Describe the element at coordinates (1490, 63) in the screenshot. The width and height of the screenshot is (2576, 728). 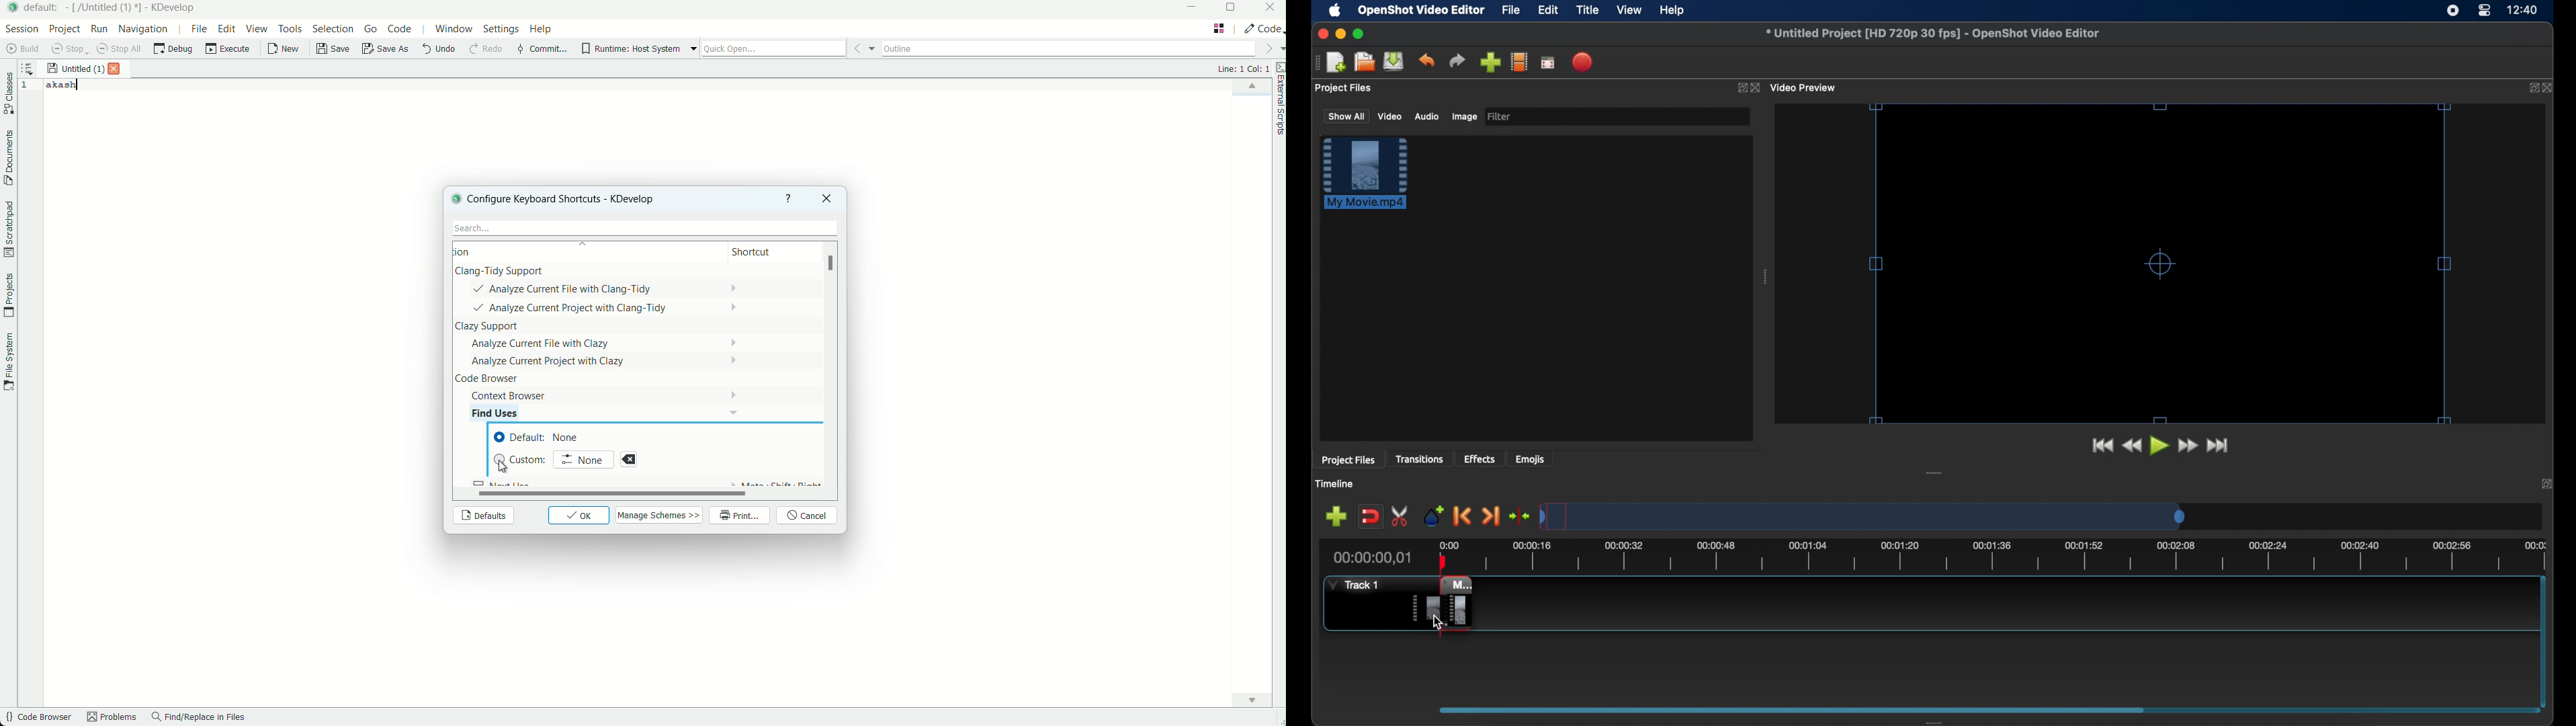
I see `import files` at that location.